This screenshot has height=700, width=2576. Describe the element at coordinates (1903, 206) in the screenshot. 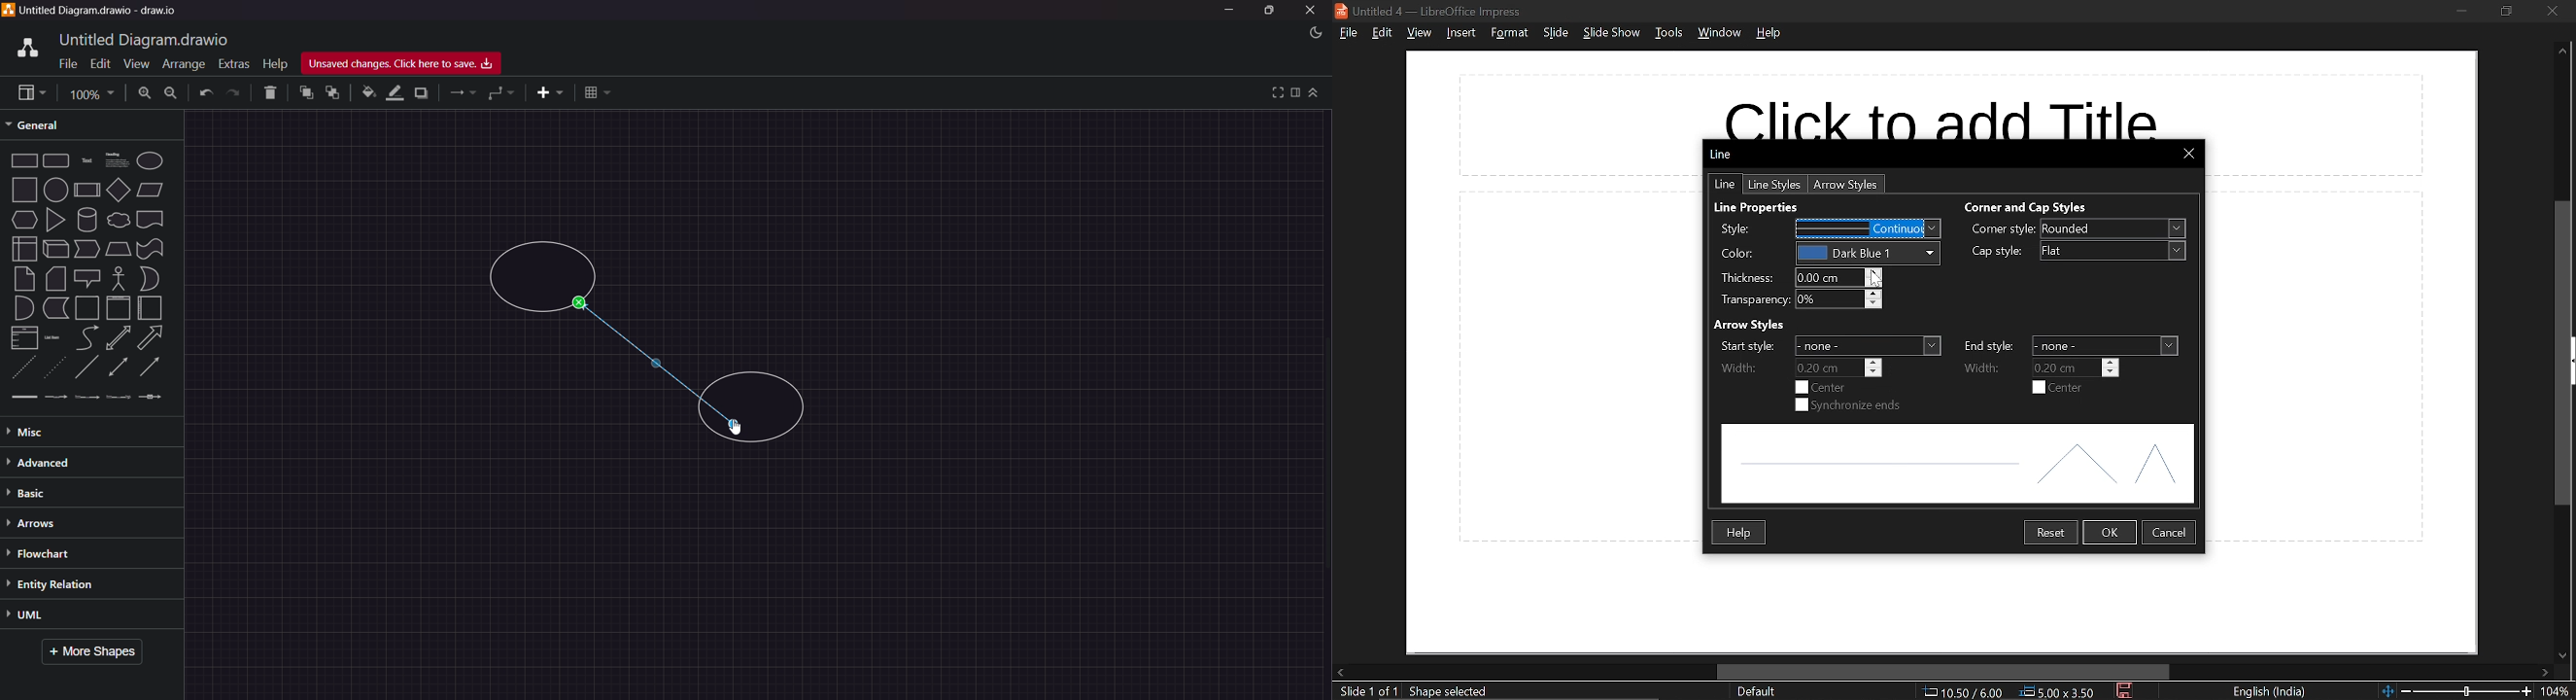

I see `Headings` at that location.